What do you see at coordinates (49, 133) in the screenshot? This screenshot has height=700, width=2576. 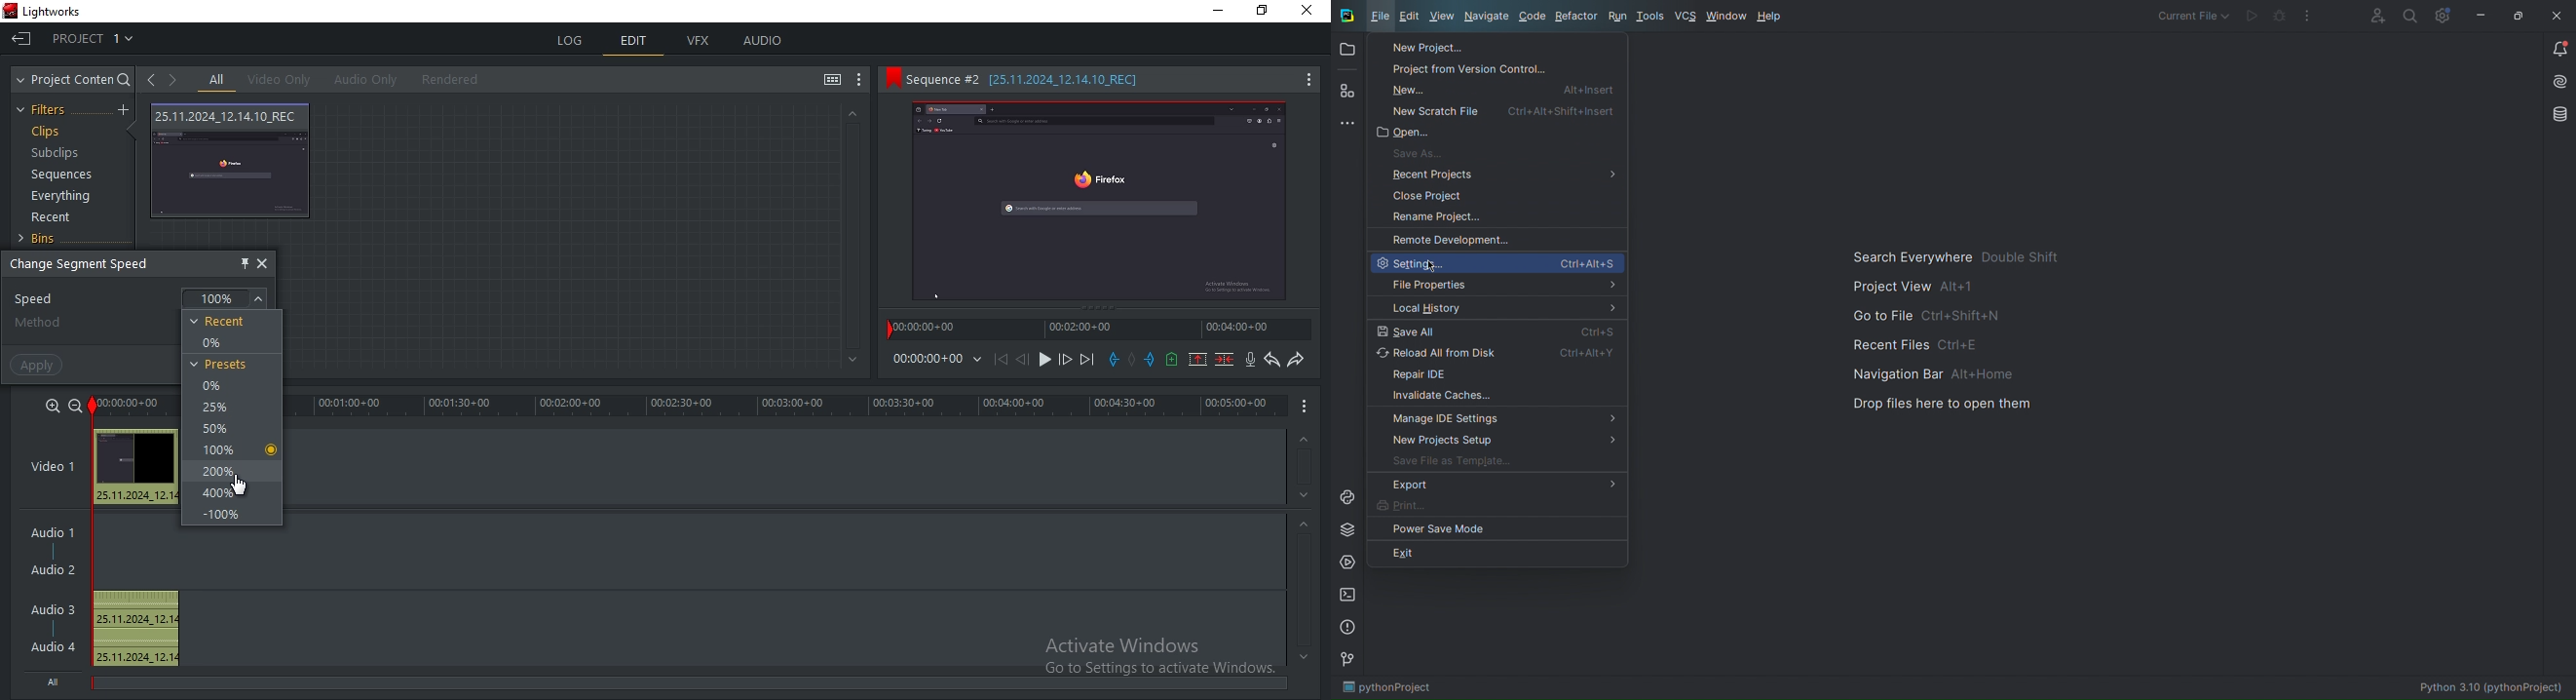 I see `clips` at bounding box center [49, 133].